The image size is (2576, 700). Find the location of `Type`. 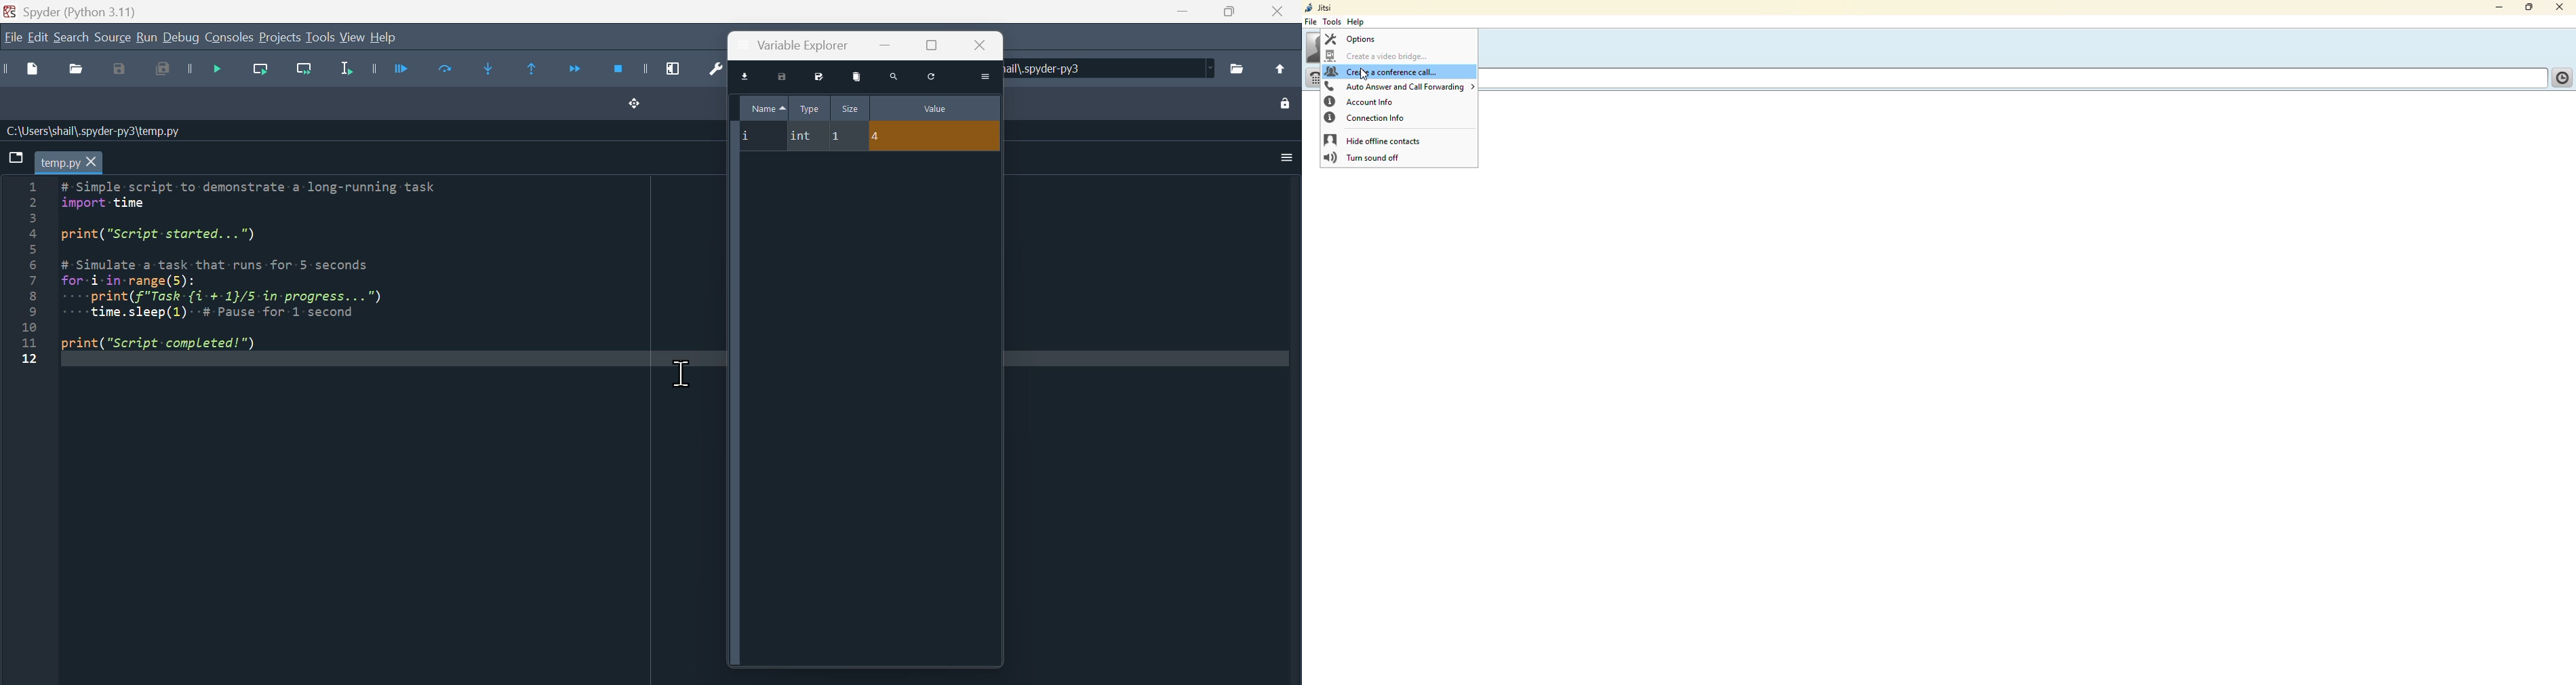

Type is located at coordinates (808, 107).